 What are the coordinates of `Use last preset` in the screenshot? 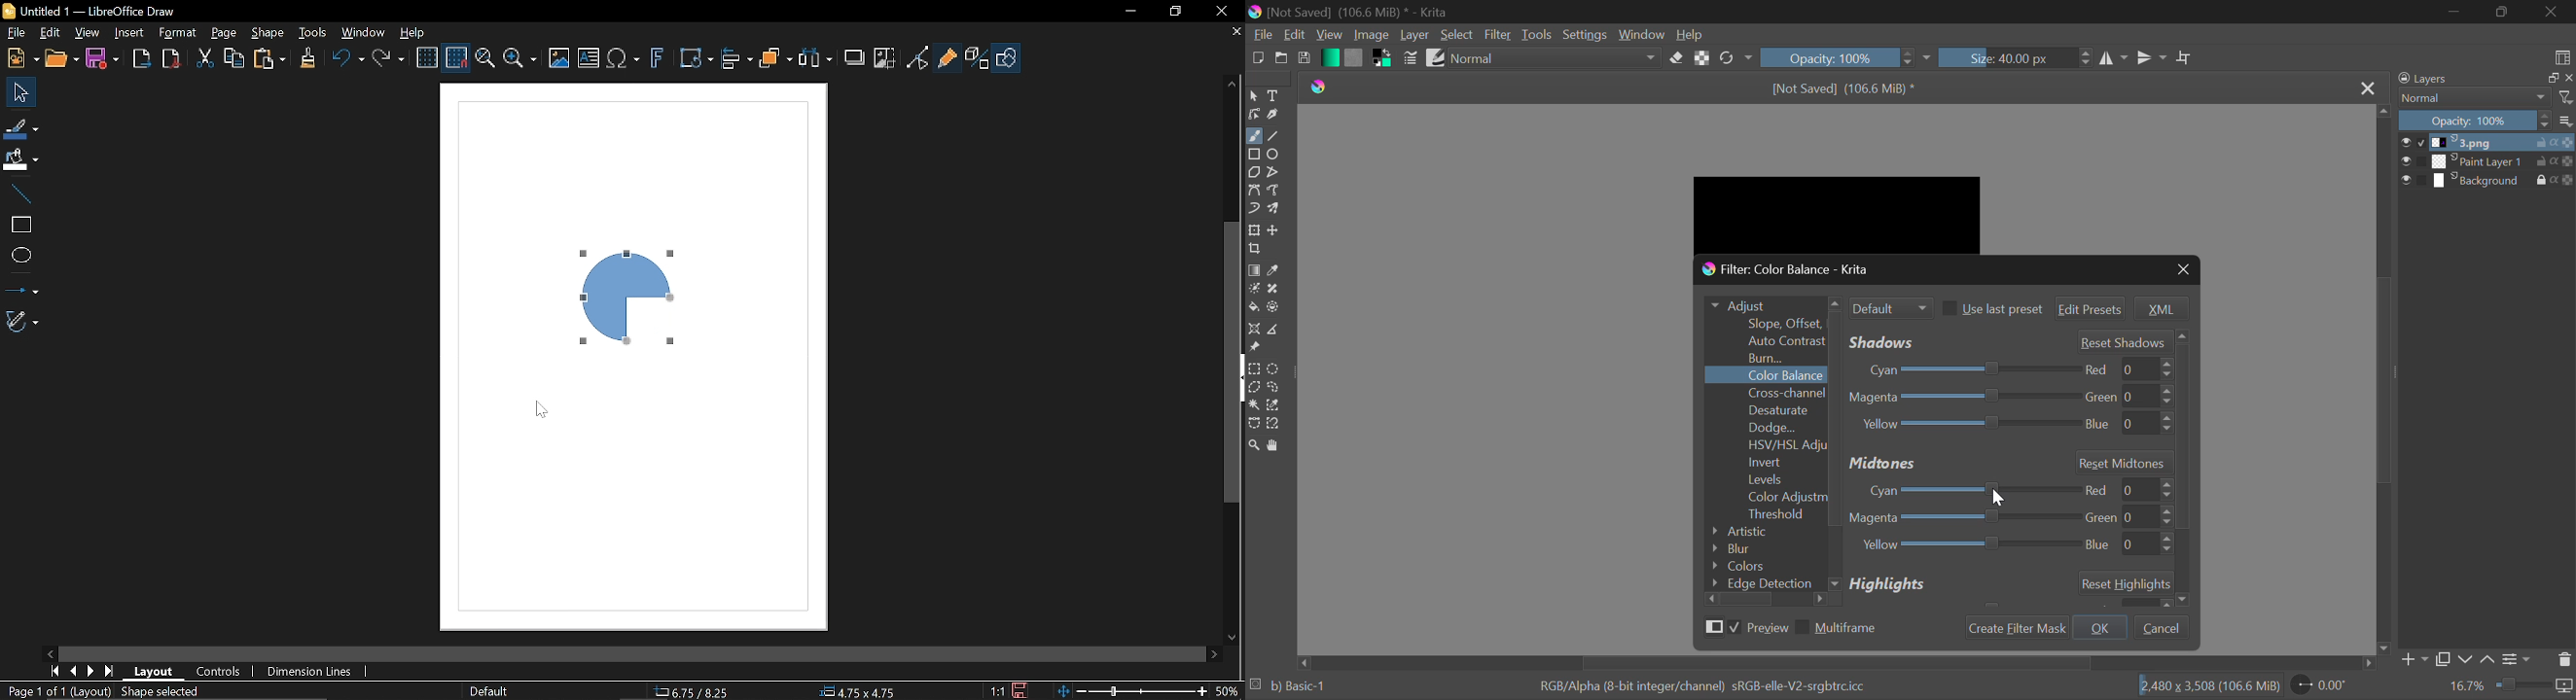 It's located at (1991, 308).